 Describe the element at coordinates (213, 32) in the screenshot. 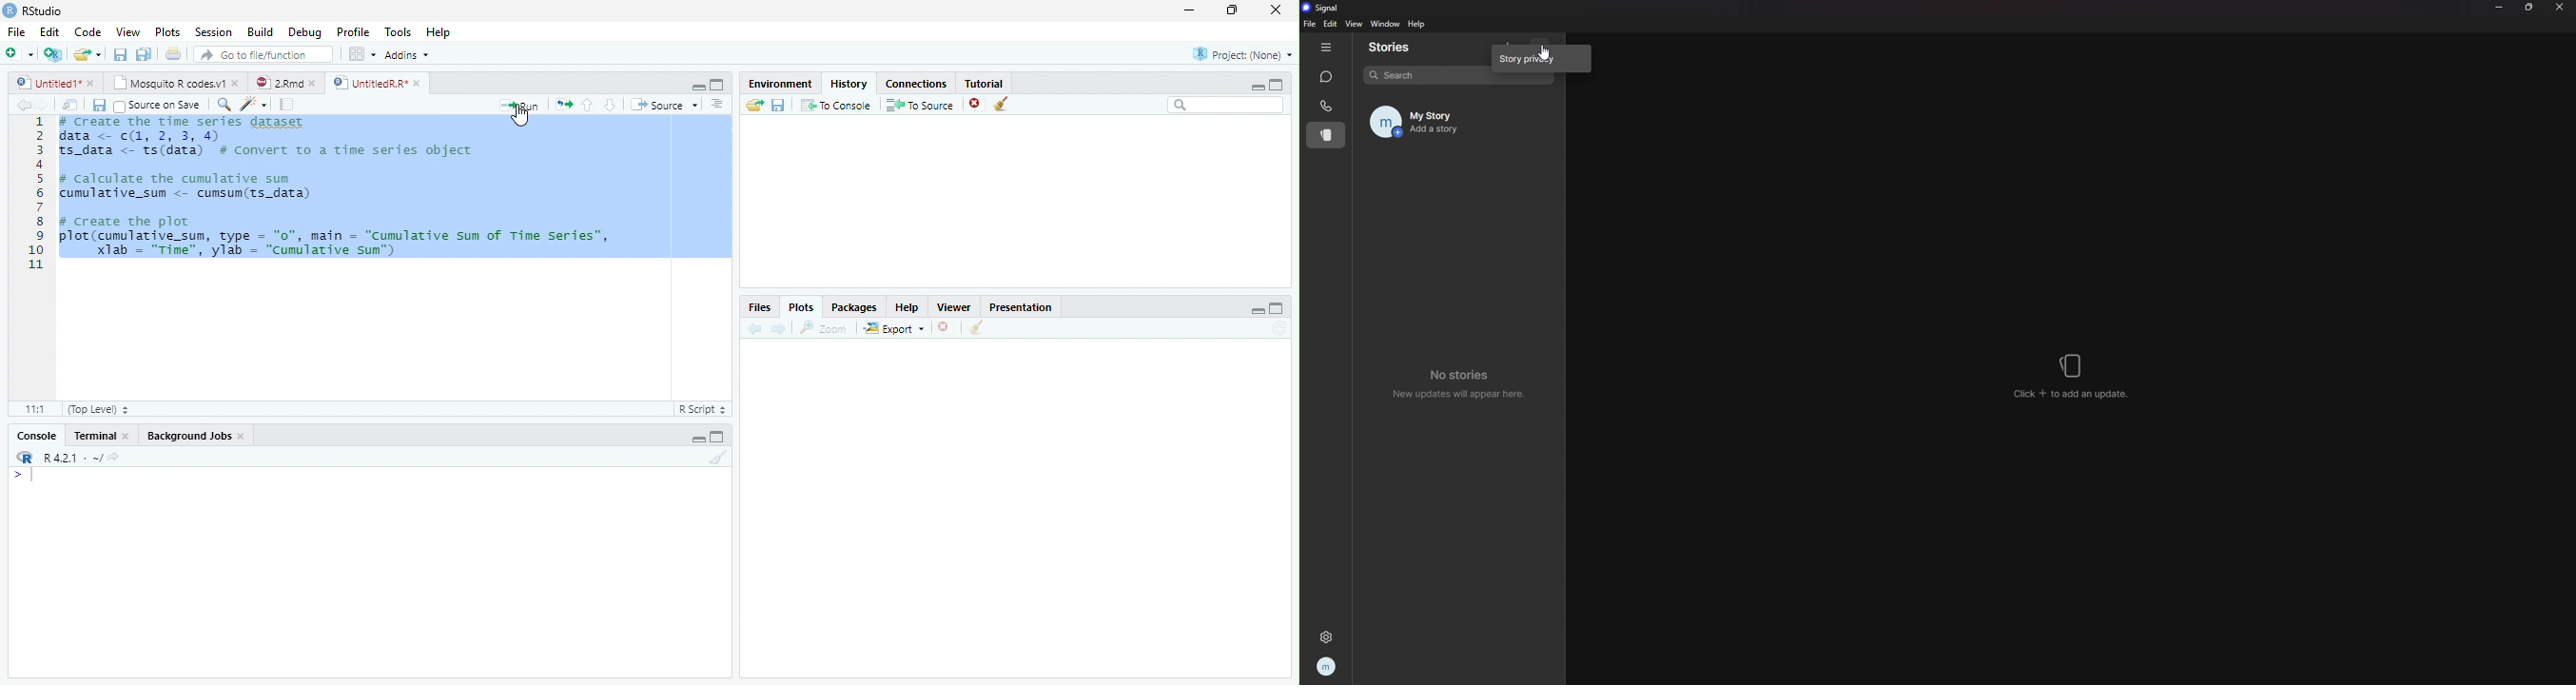

I see `Session` at that location.